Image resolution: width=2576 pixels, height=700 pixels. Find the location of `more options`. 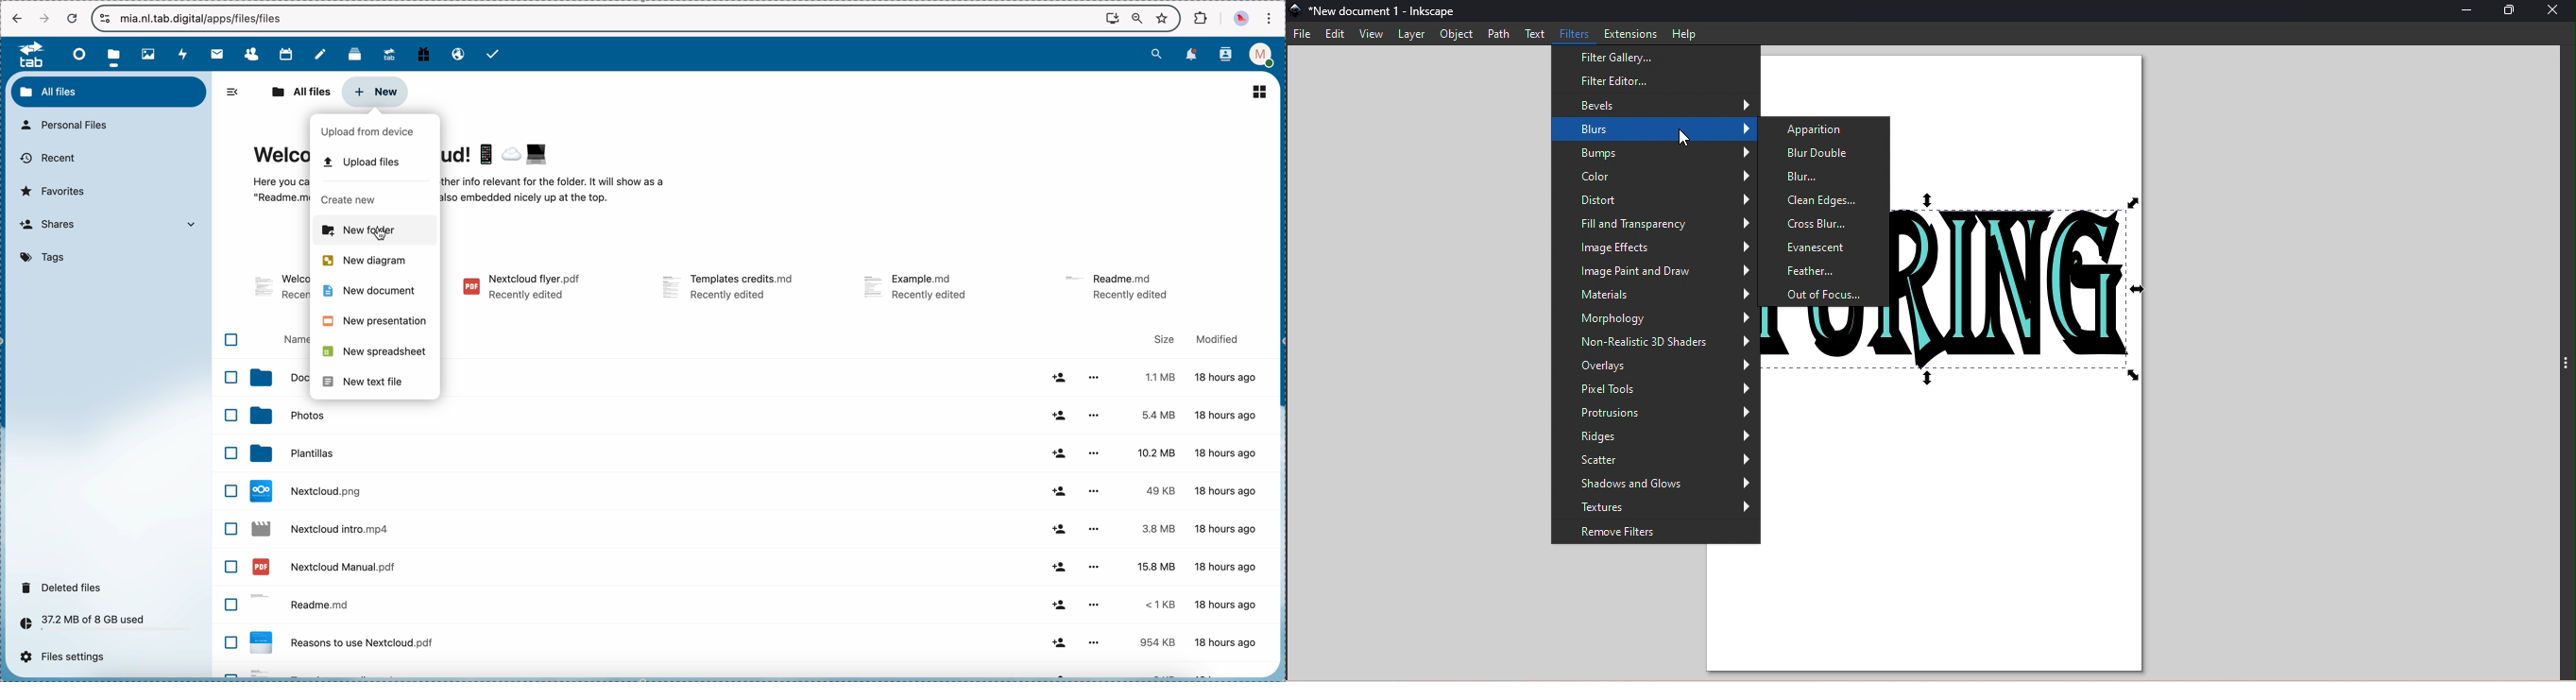

more options is located at coordinates (1095, 566).